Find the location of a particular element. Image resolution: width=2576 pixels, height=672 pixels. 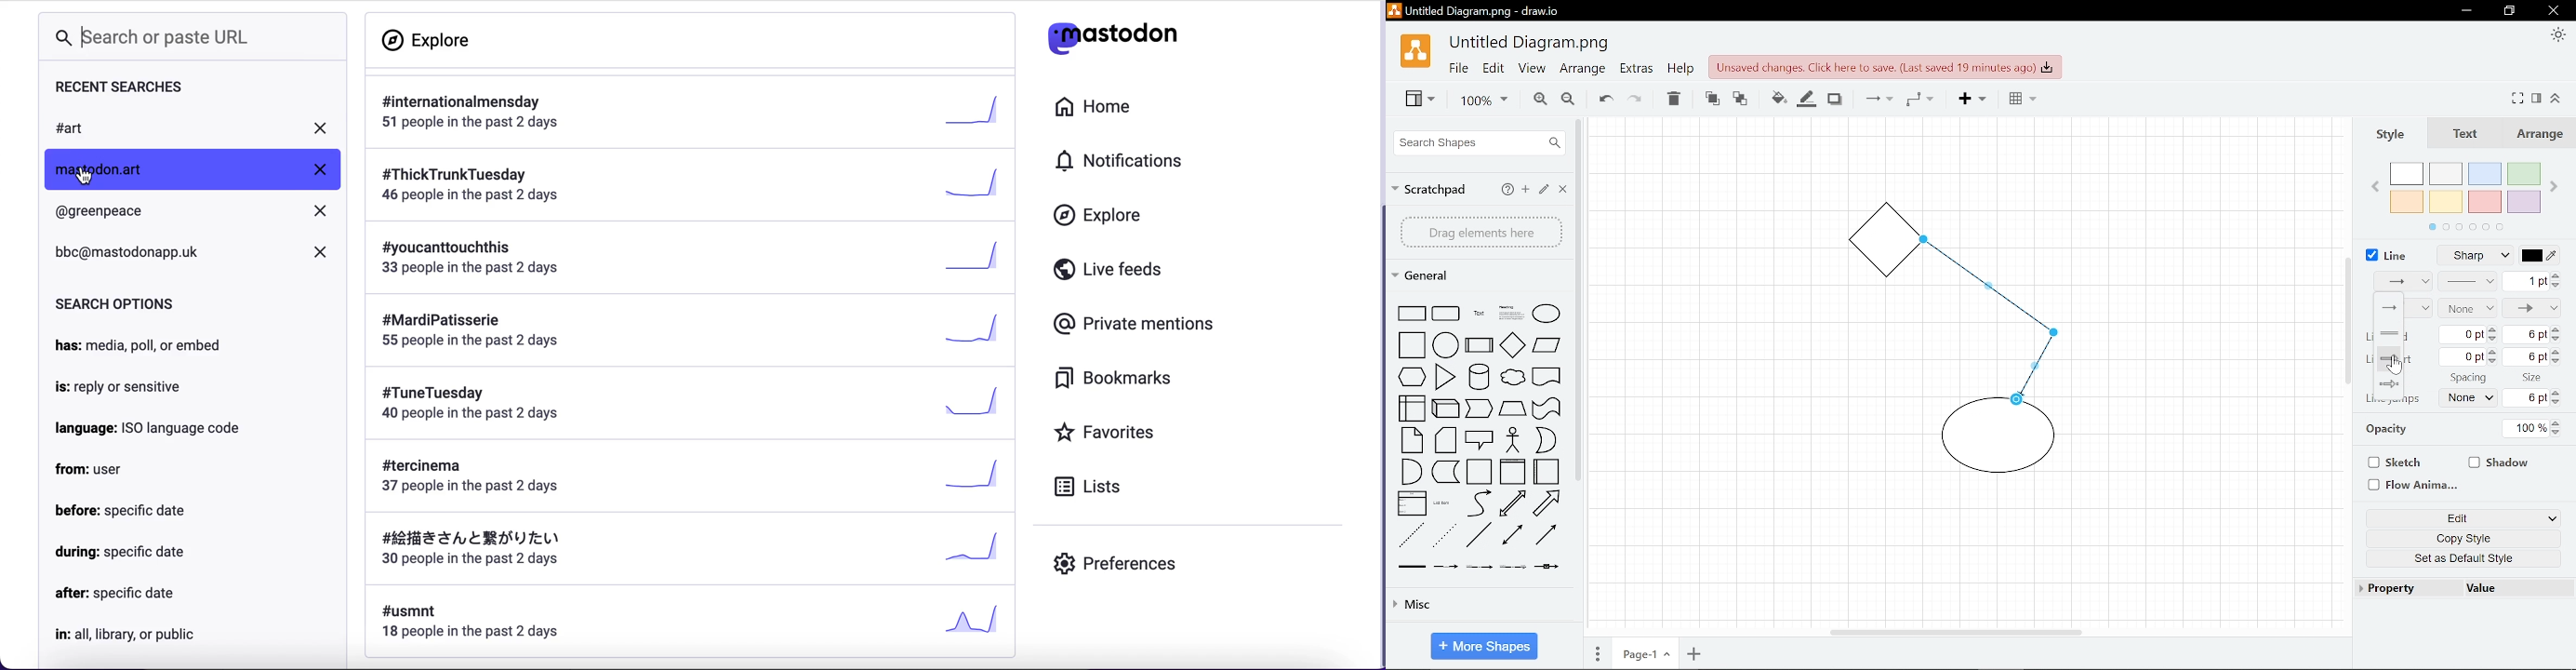

recent searches is located at coordinates (131, 88).